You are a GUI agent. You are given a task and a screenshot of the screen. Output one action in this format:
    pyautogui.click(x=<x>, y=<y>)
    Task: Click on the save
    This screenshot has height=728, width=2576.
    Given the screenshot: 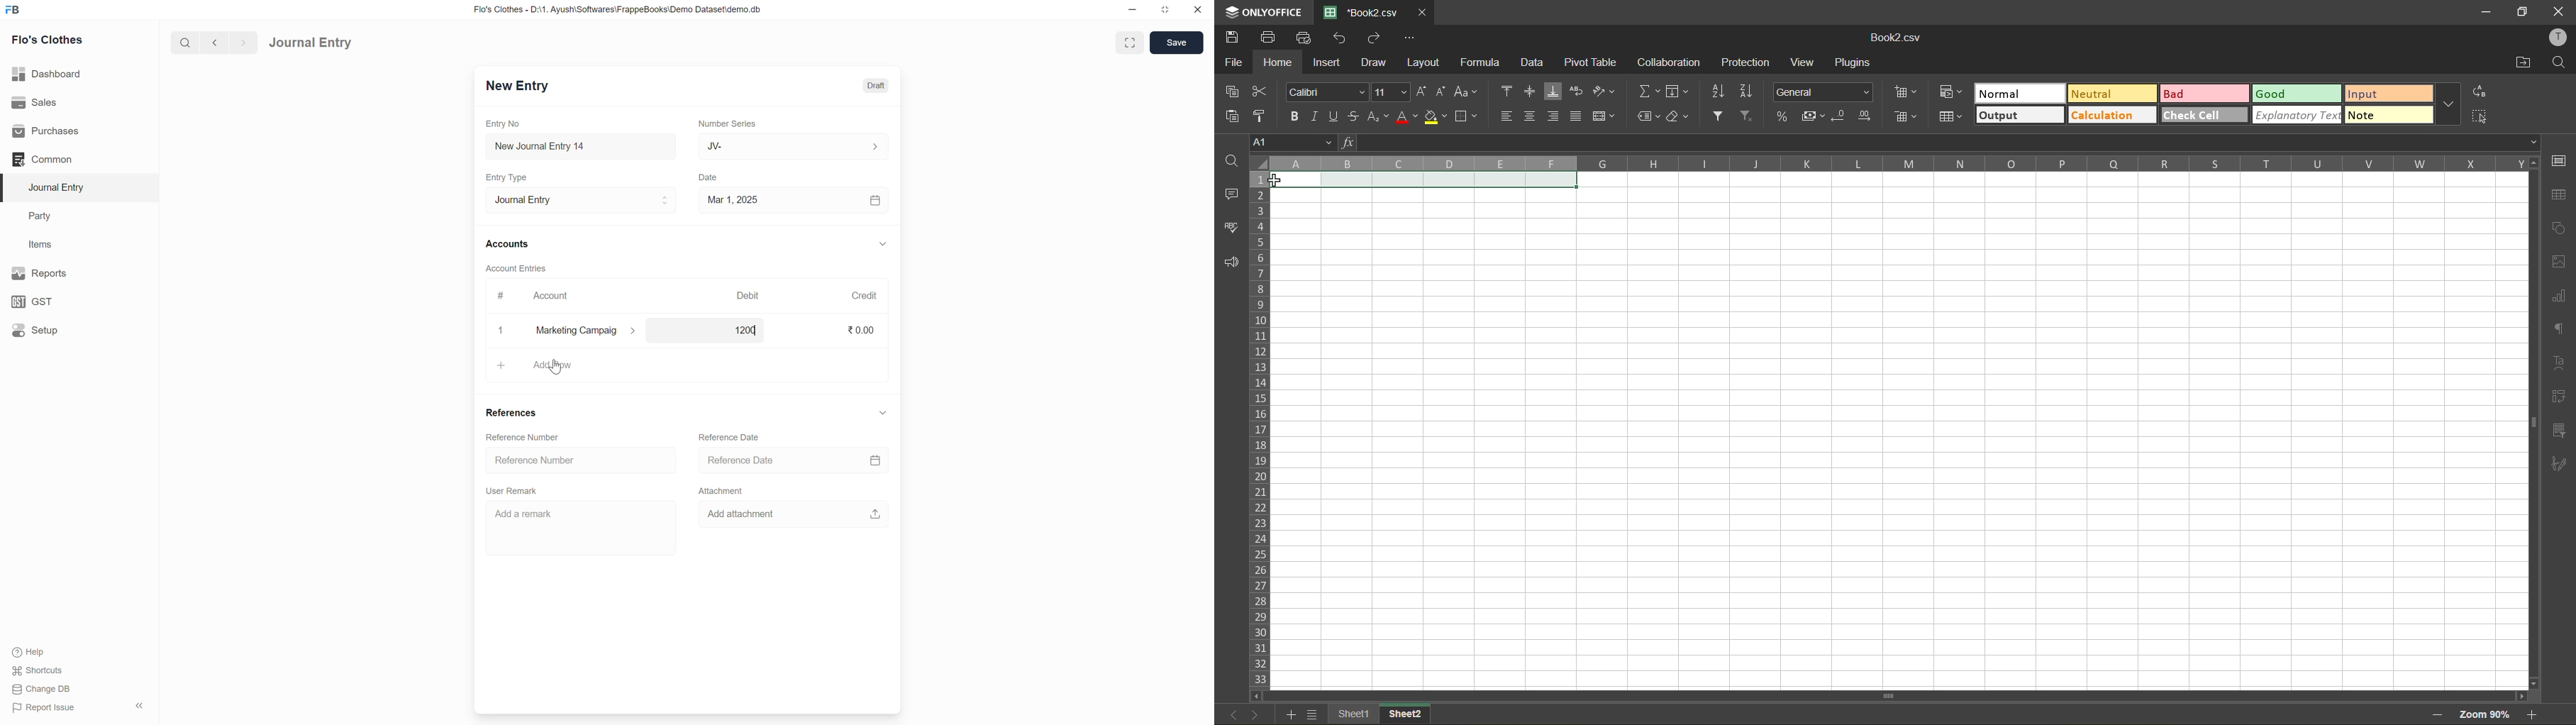 What is the action you would take?
    pyautogui.click(x=1232, y=36)
    